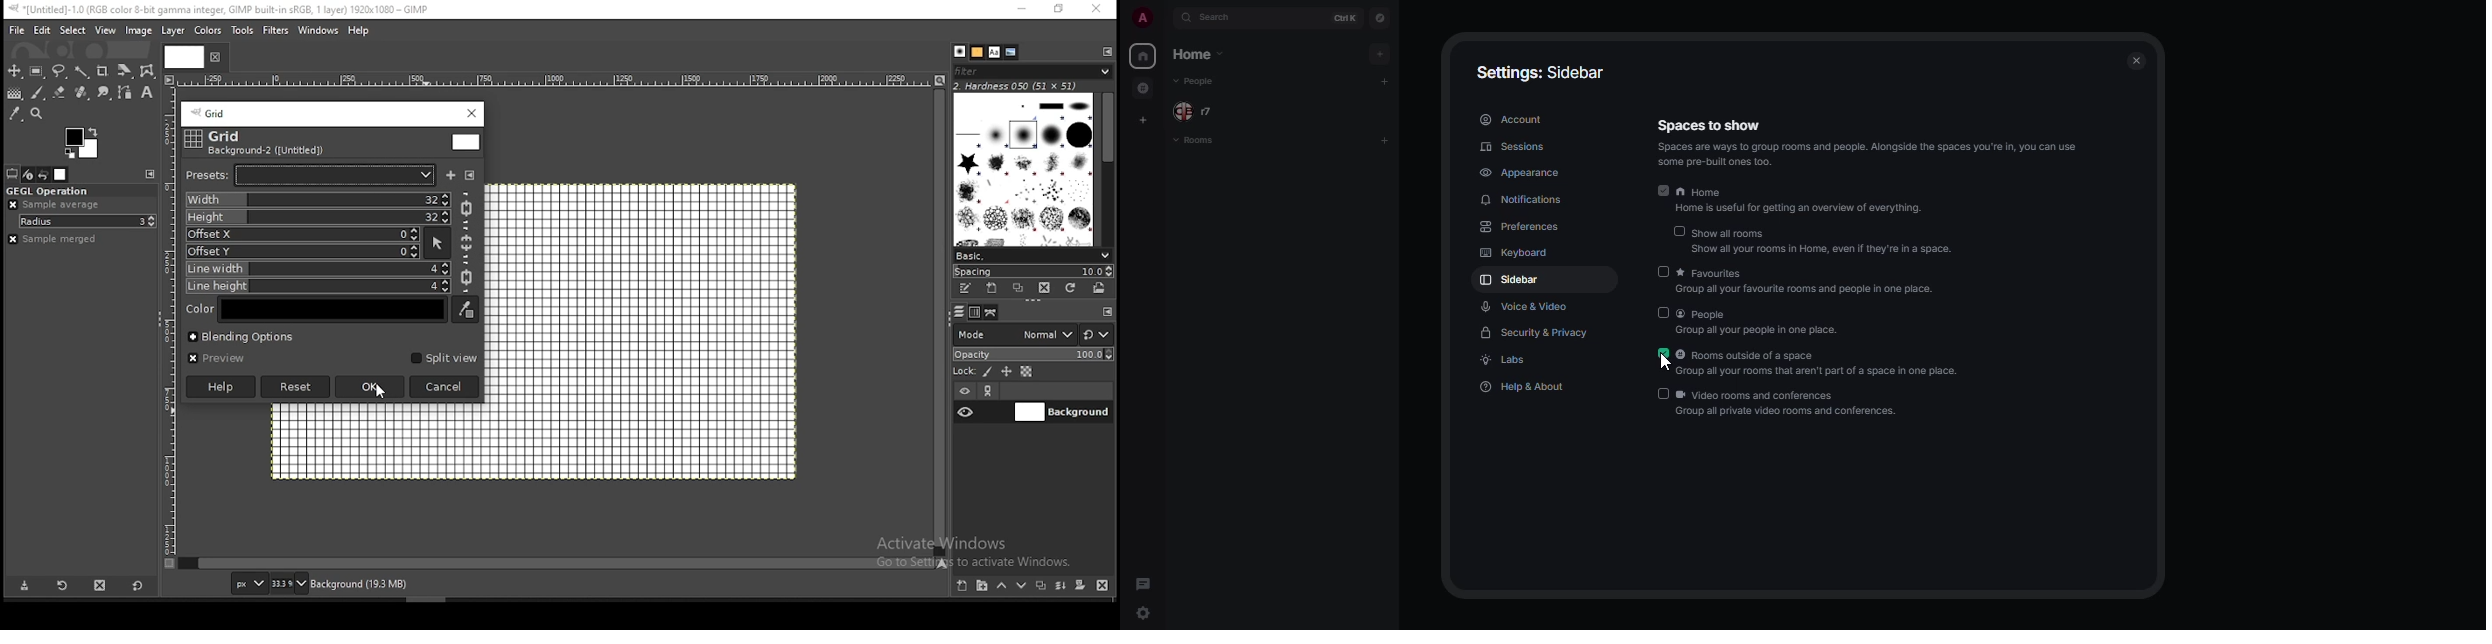 The height and width of the screenshot is (644, 2492). I want to click on constraint proportions, so click(466, 278).